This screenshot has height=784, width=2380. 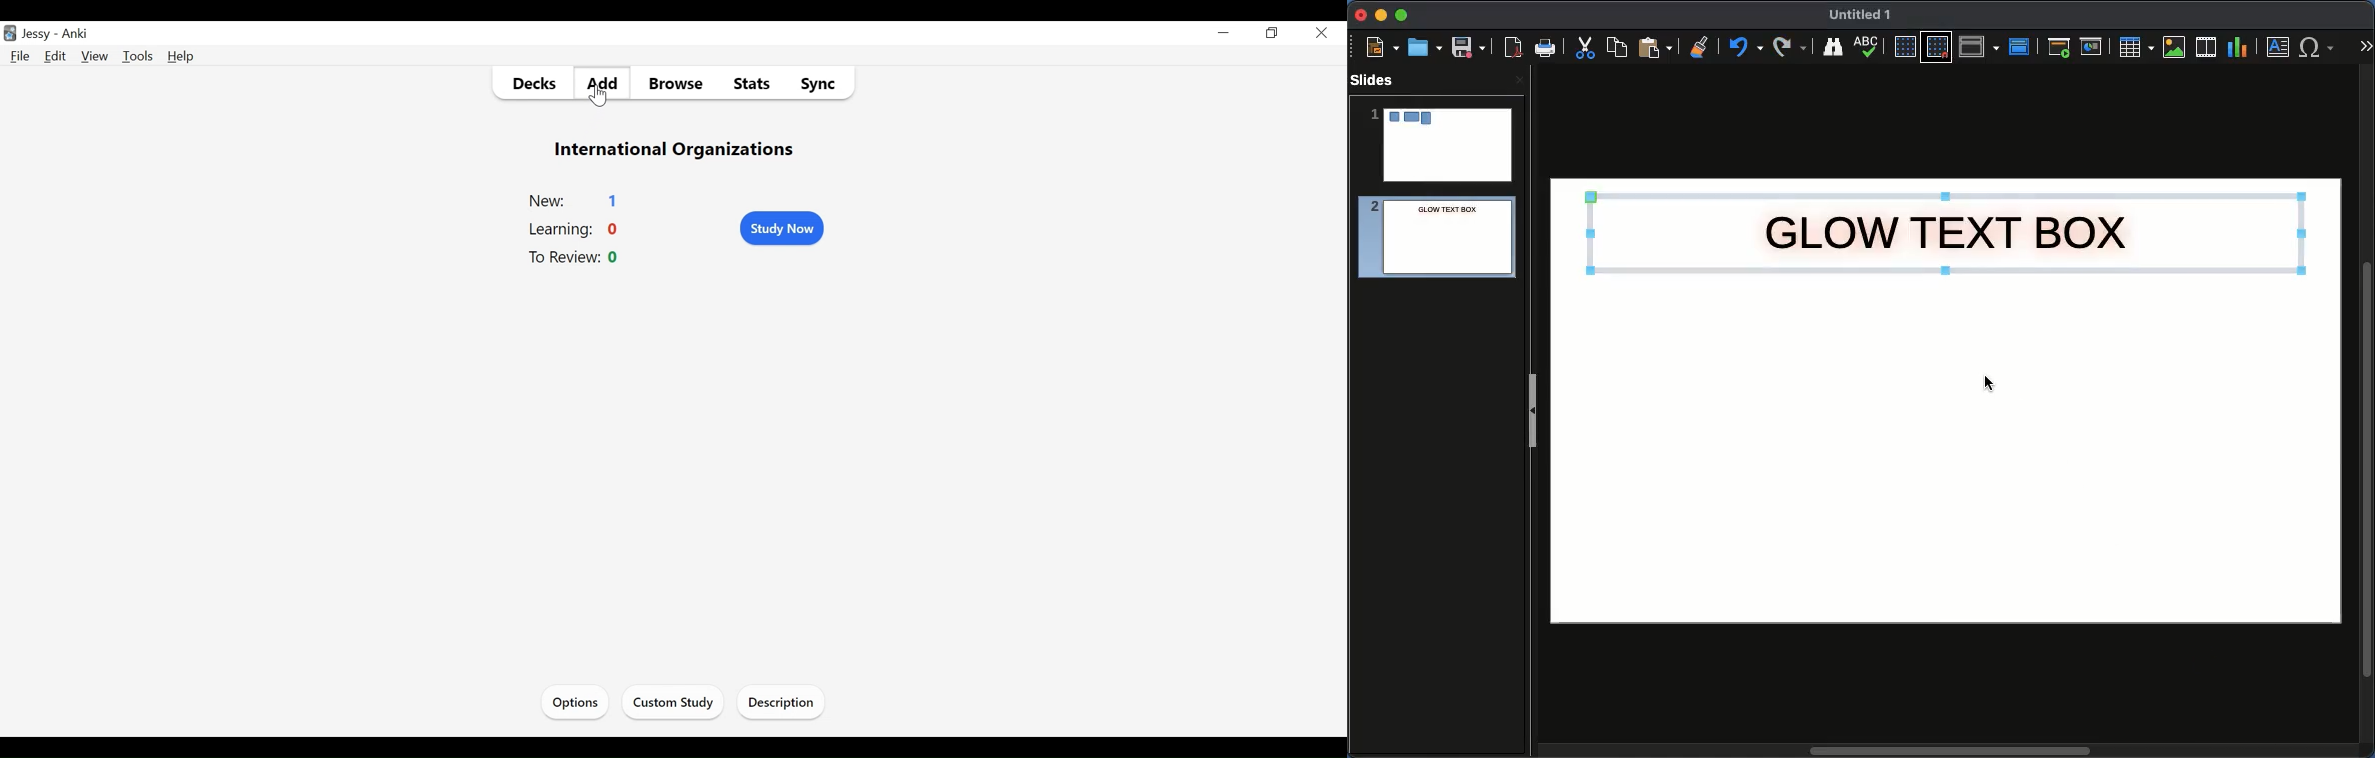 What do you see at coordinates (182, 58) in the screenshot?
I see `Help` at bounding box center [182, 58].